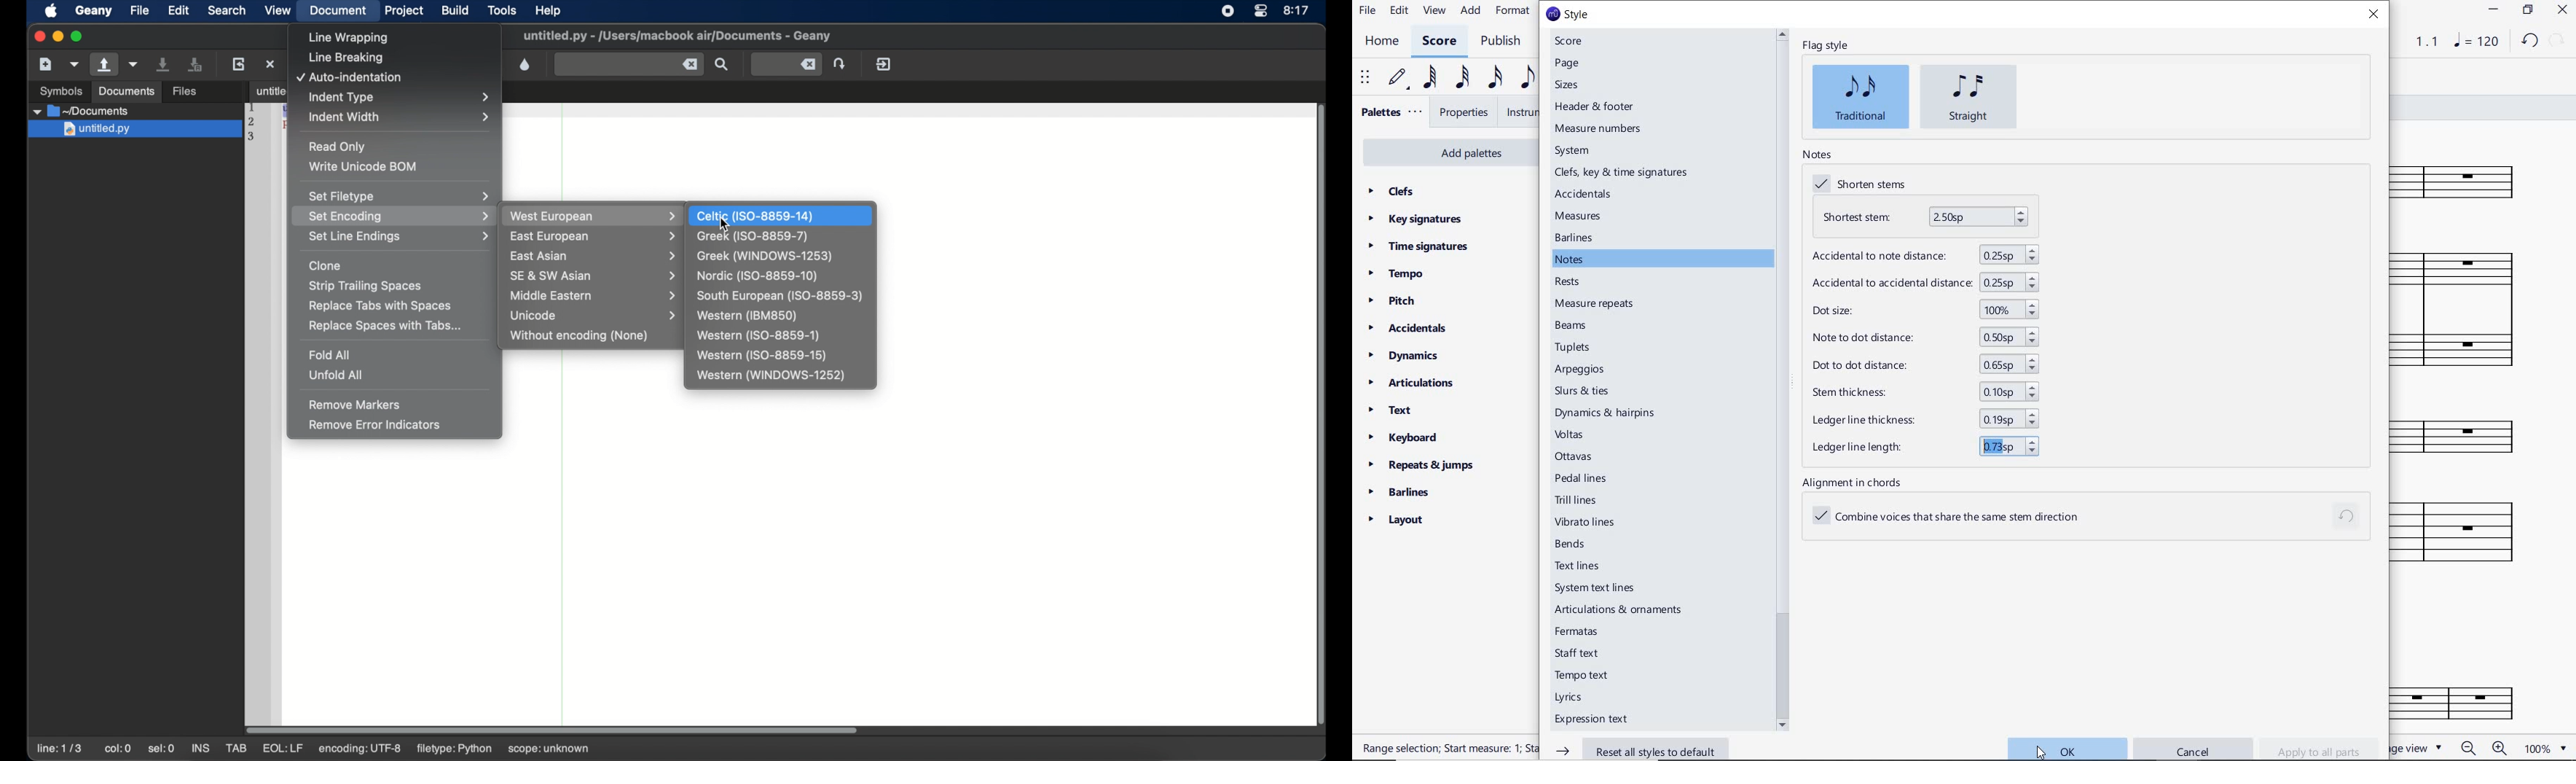  I want to click on file, so click(139, 10).